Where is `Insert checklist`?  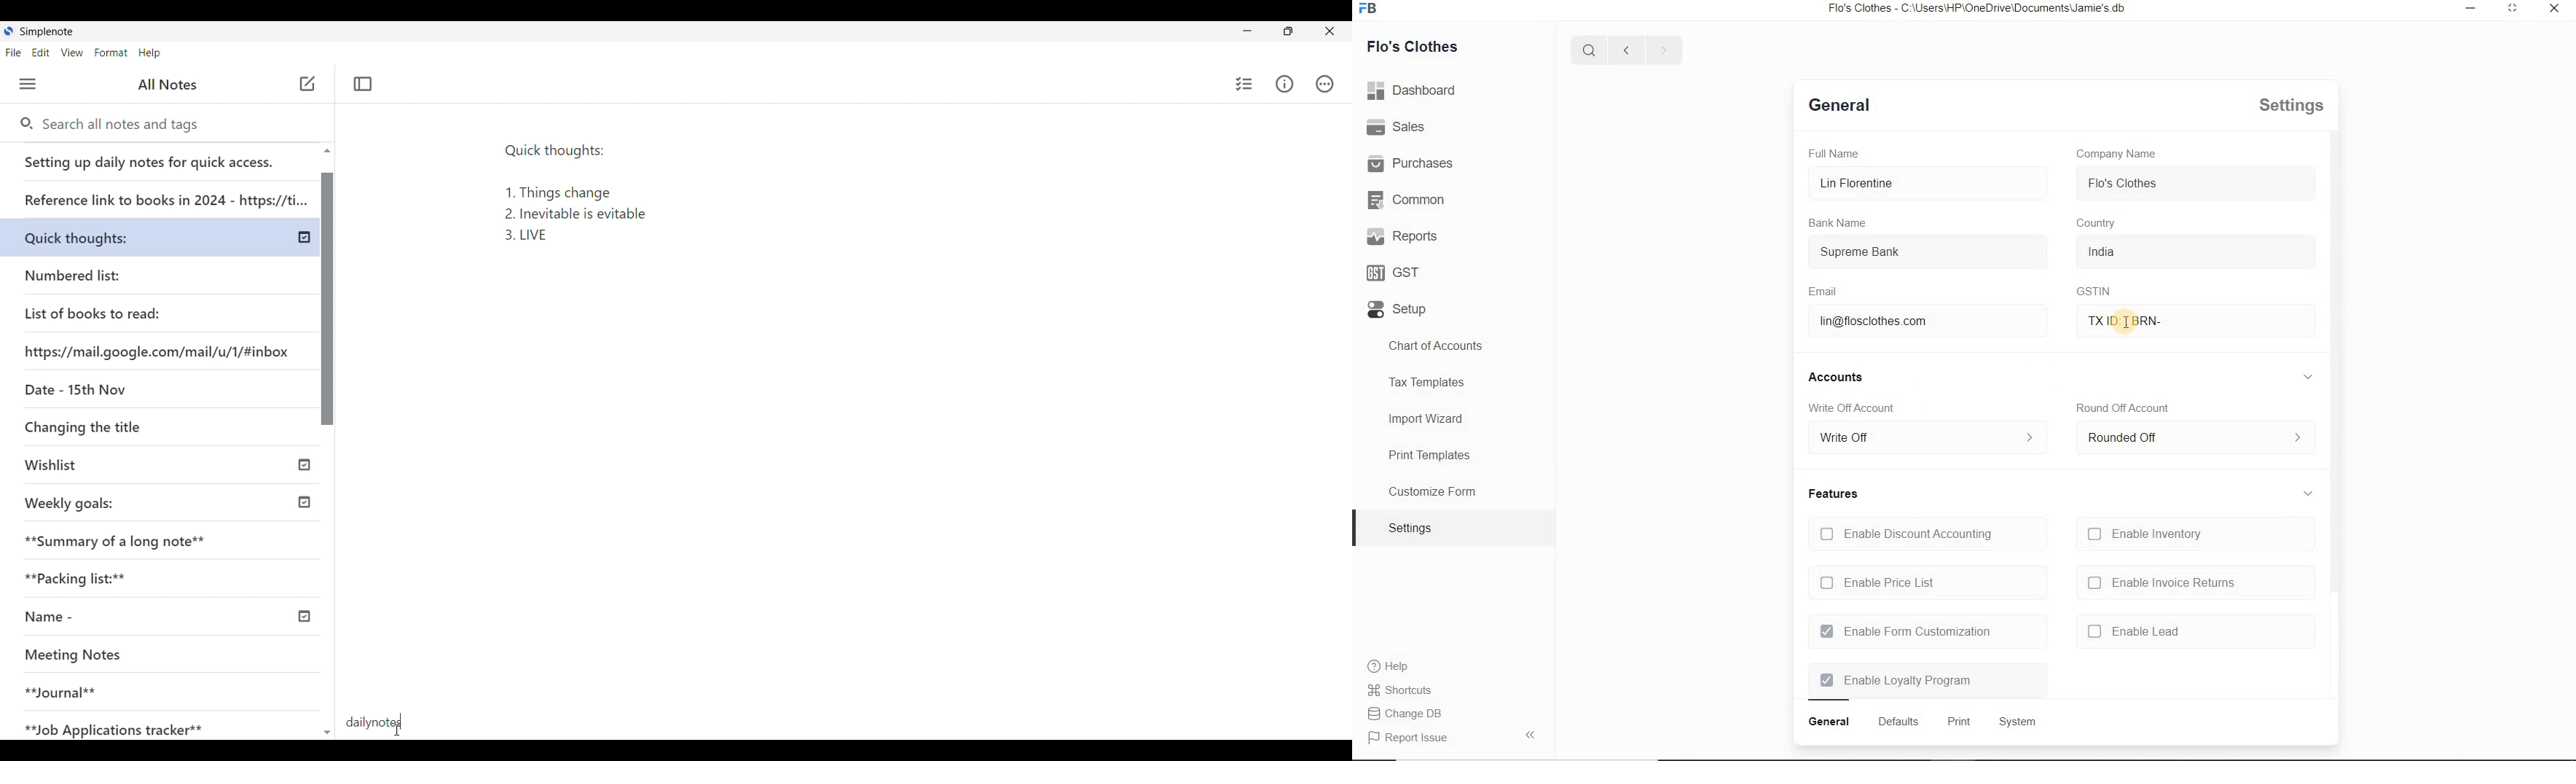 Insert checklist is located at coordinates (1244, 84).